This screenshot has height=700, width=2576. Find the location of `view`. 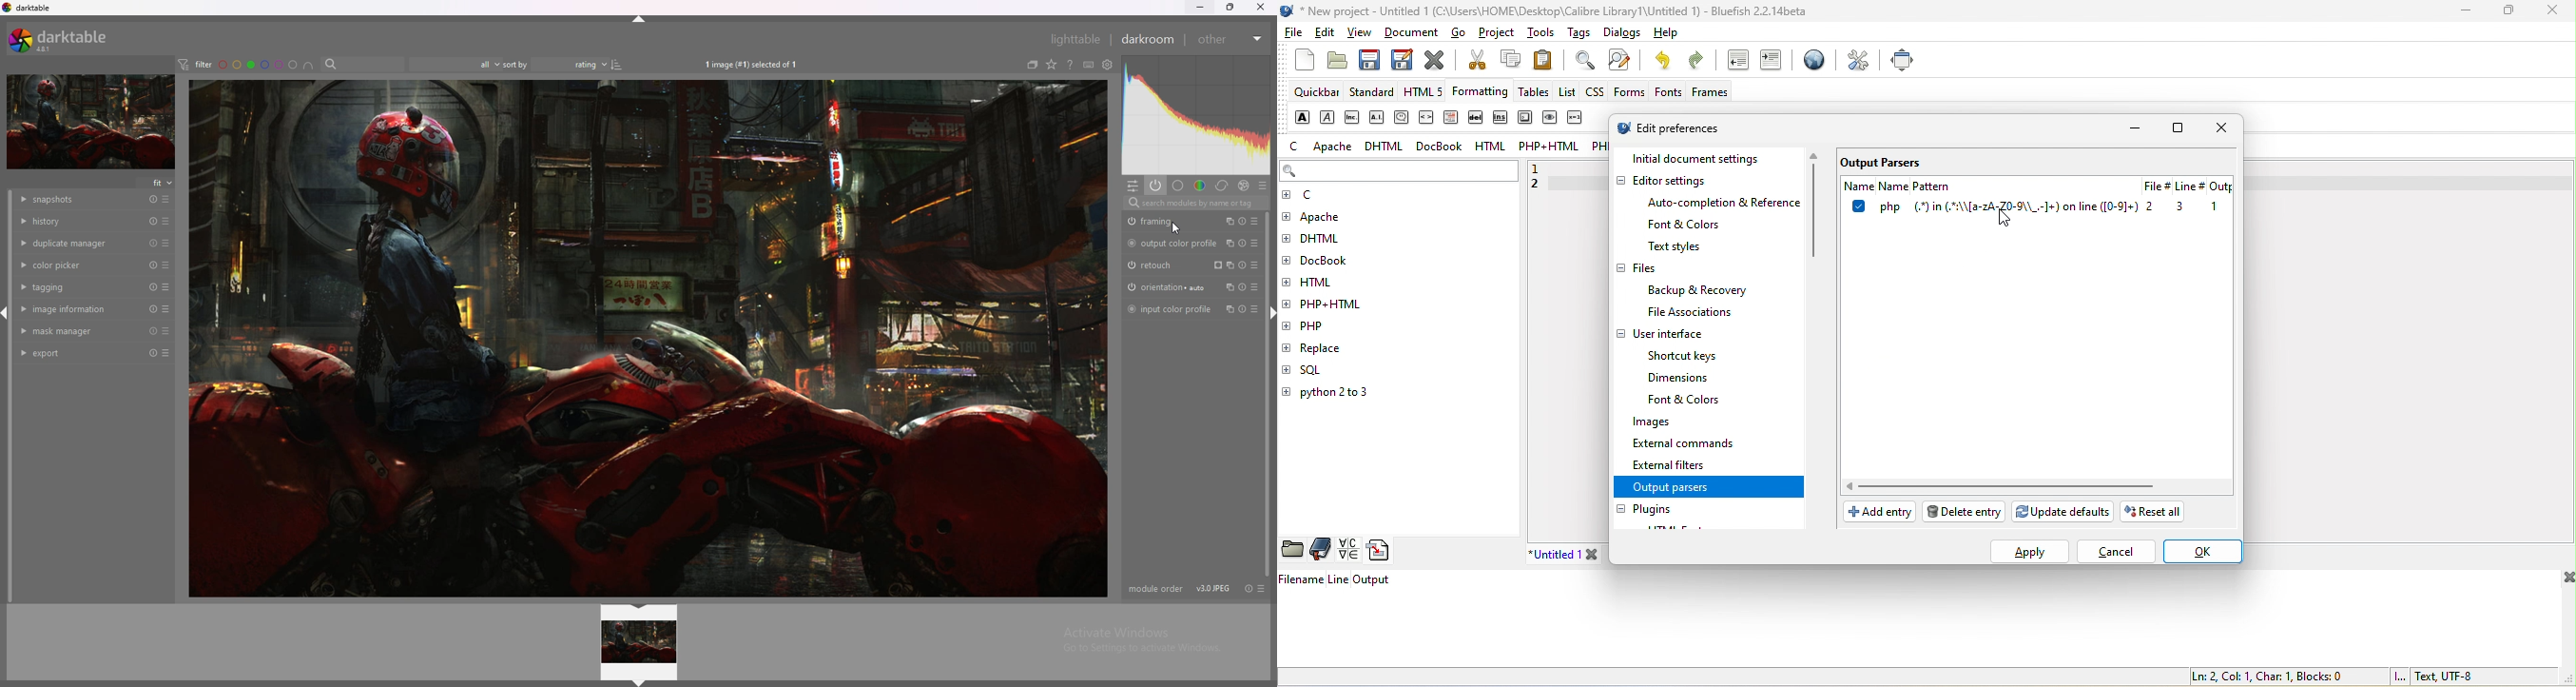

view is located at coordinates (1361, 34).